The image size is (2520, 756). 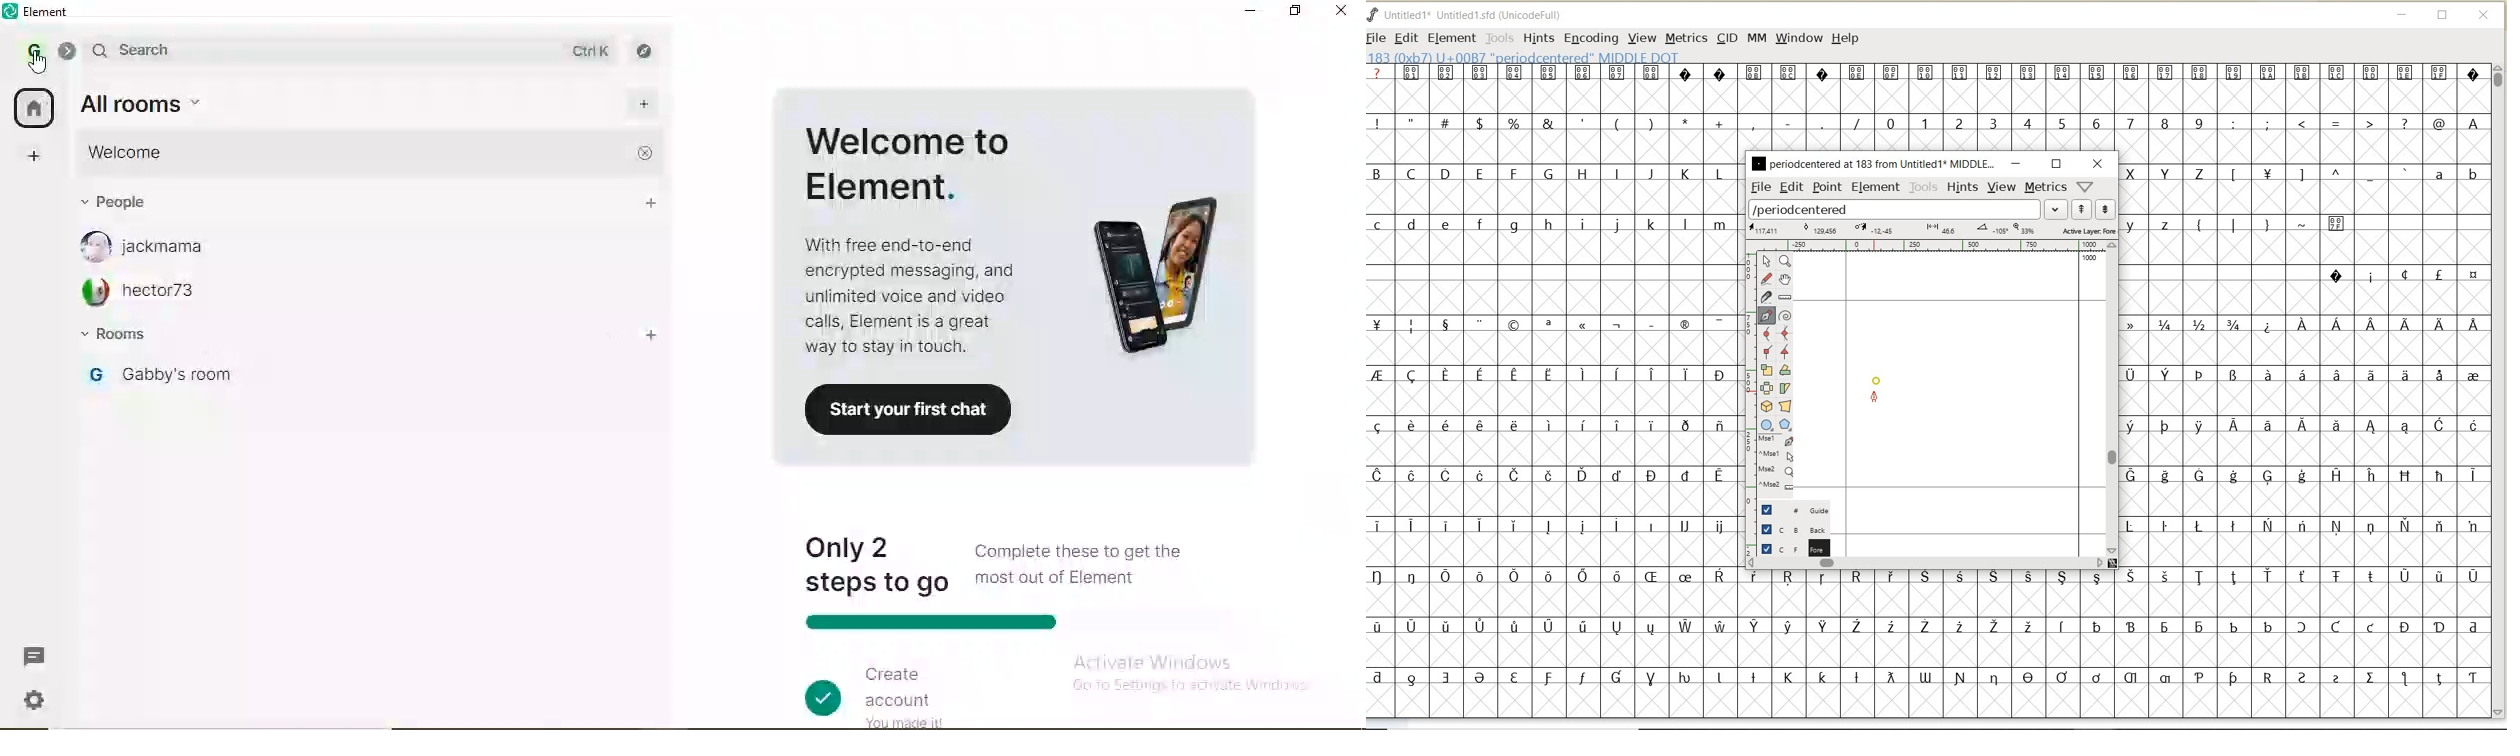 I want to click on only 2 steps to go, so click(x=1019, y=581).